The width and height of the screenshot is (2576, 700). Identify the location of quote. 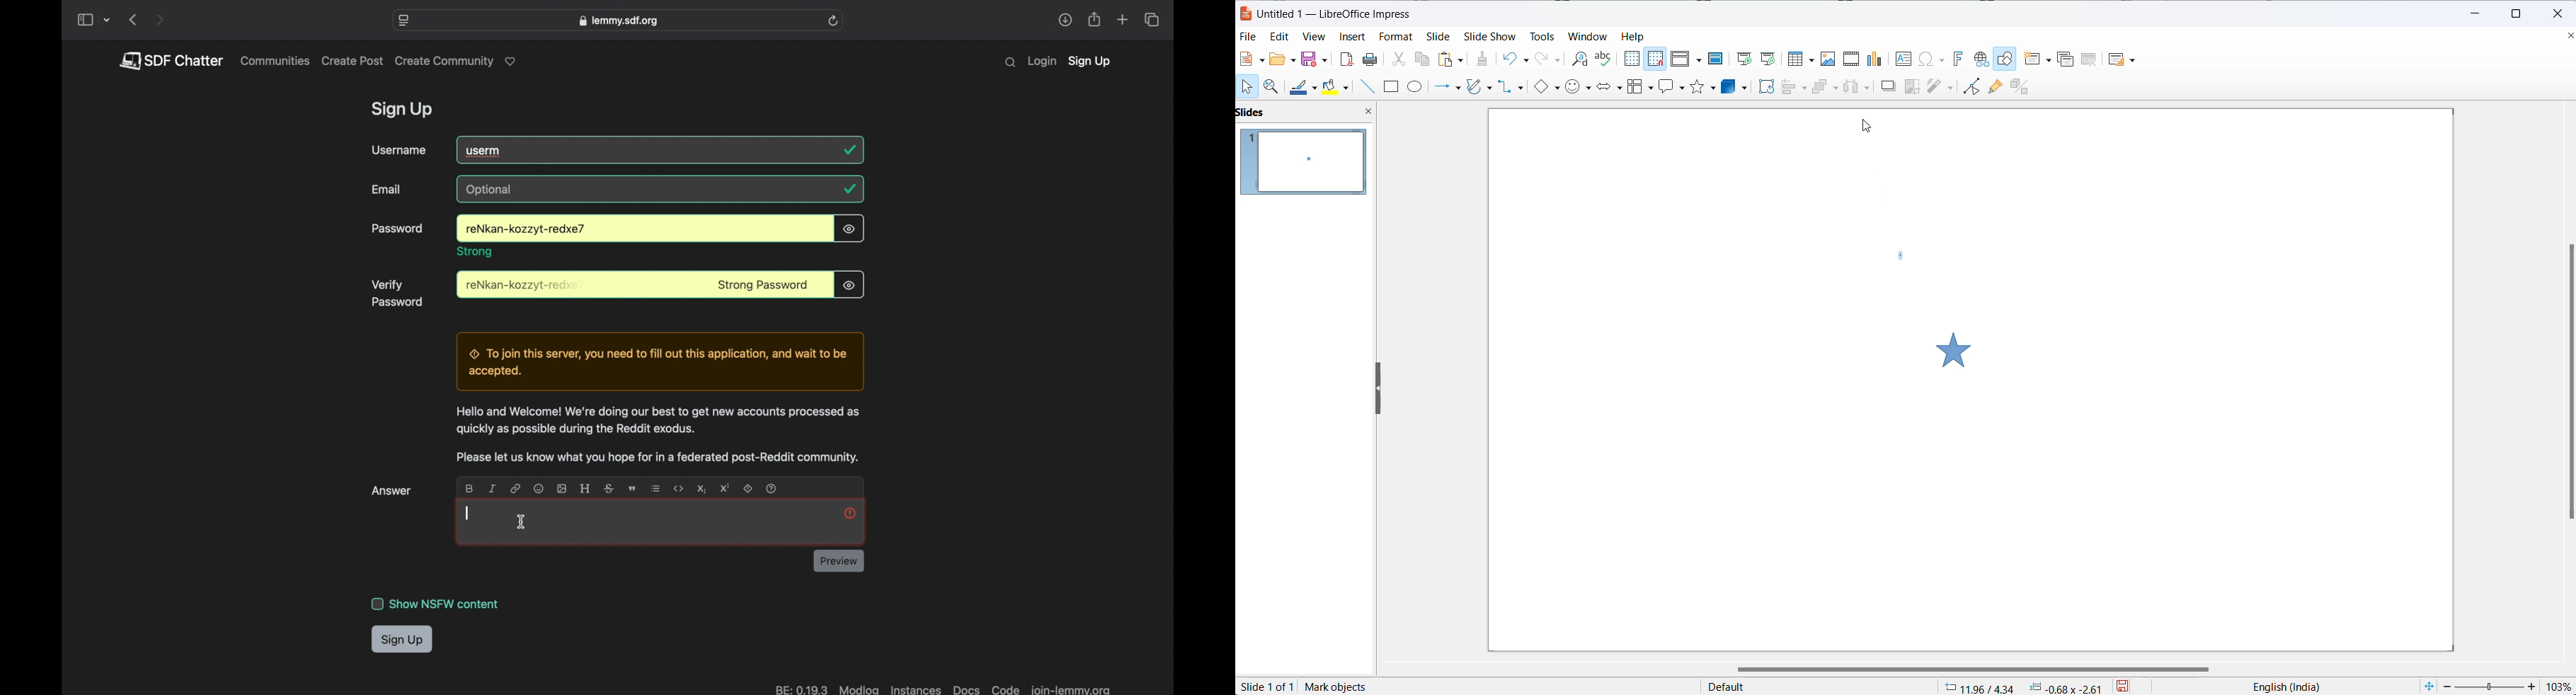
(632, 490).